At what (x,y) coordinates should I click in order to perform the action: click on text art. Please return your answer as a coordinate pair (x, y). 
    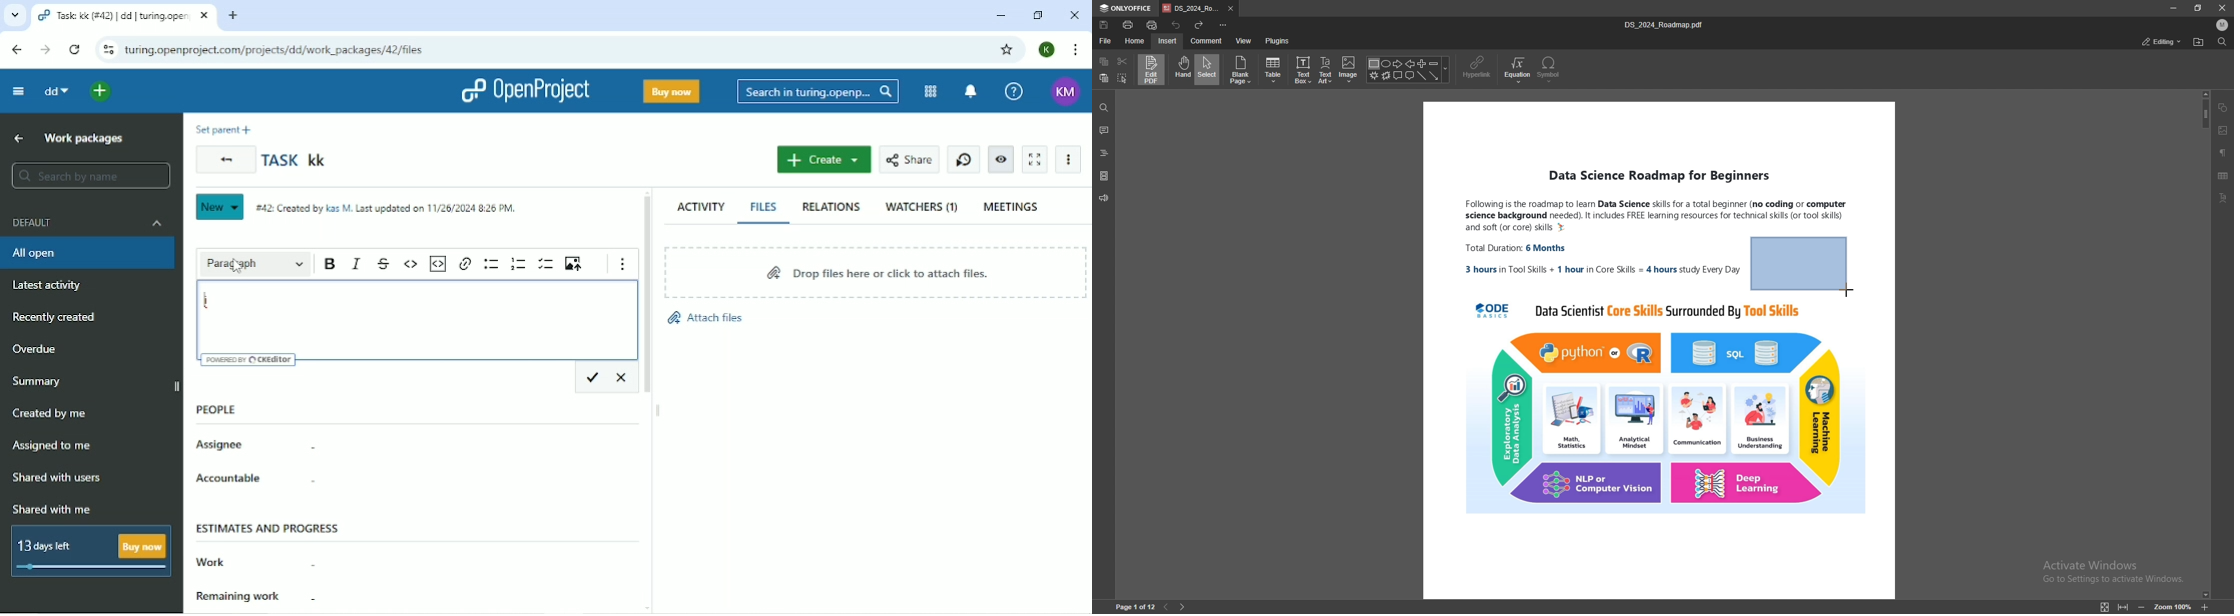
    Looking at the image, I should click on (1326, 70).